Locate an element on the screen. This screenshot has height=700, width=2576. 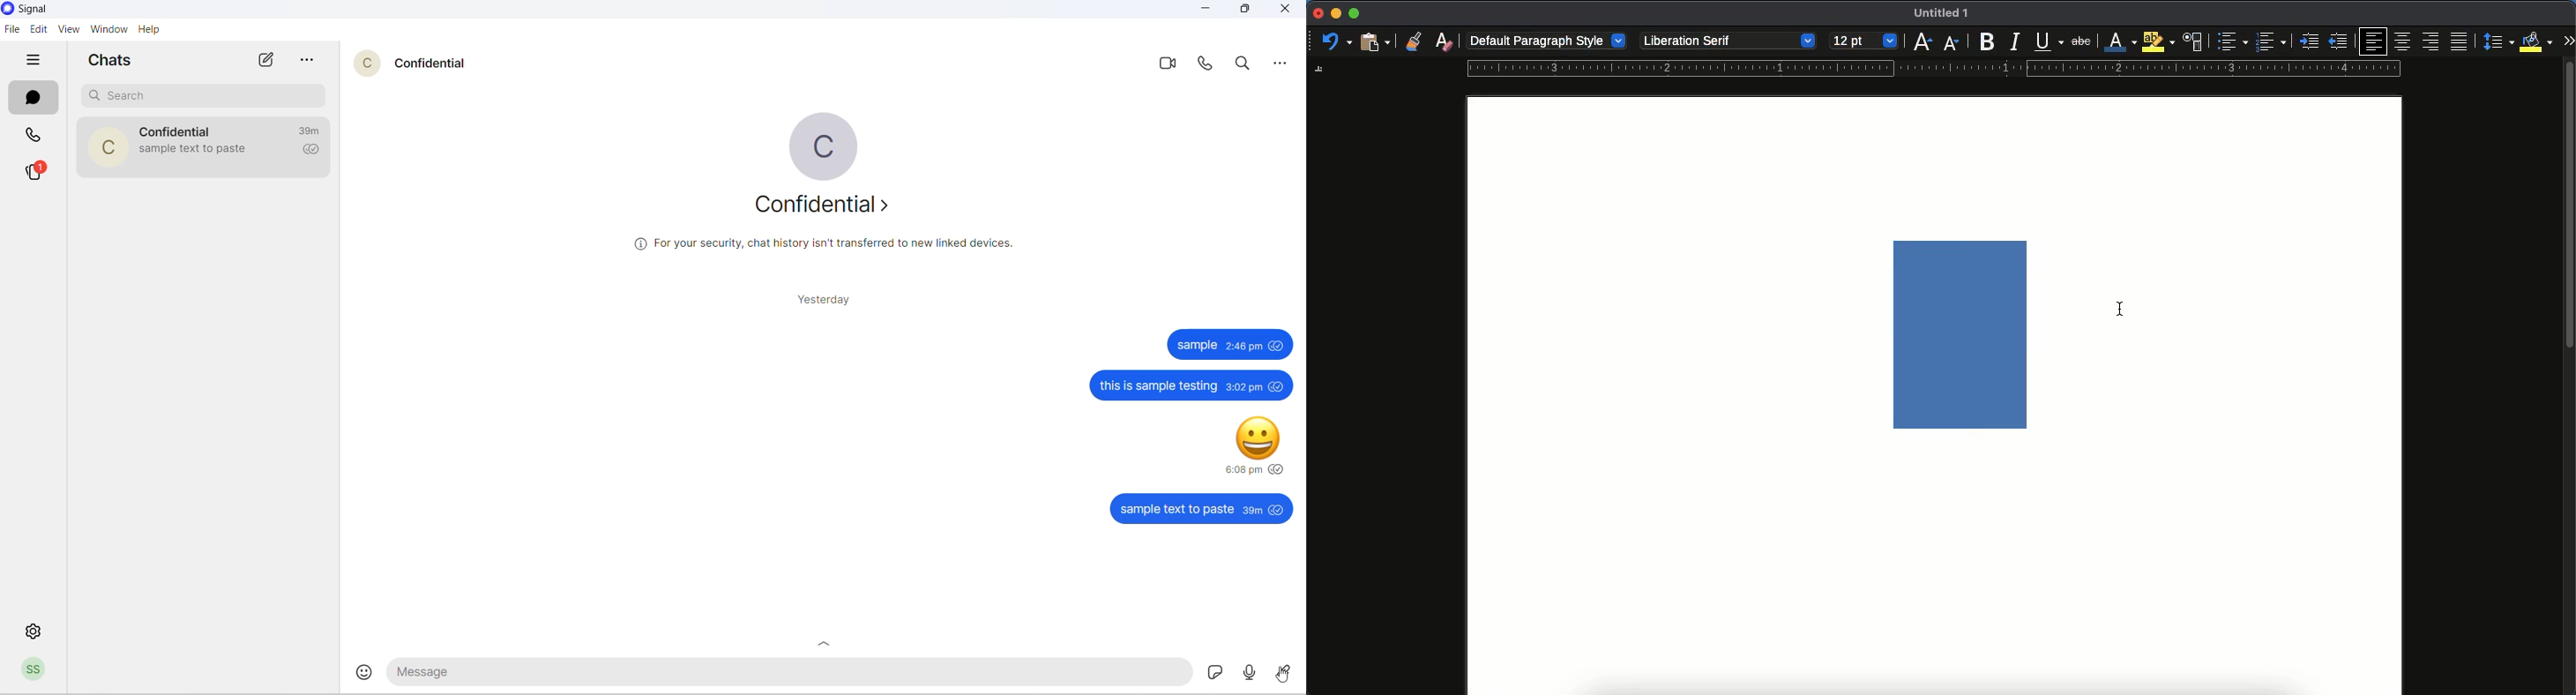
bullet is located at coordinates (2230, 41).